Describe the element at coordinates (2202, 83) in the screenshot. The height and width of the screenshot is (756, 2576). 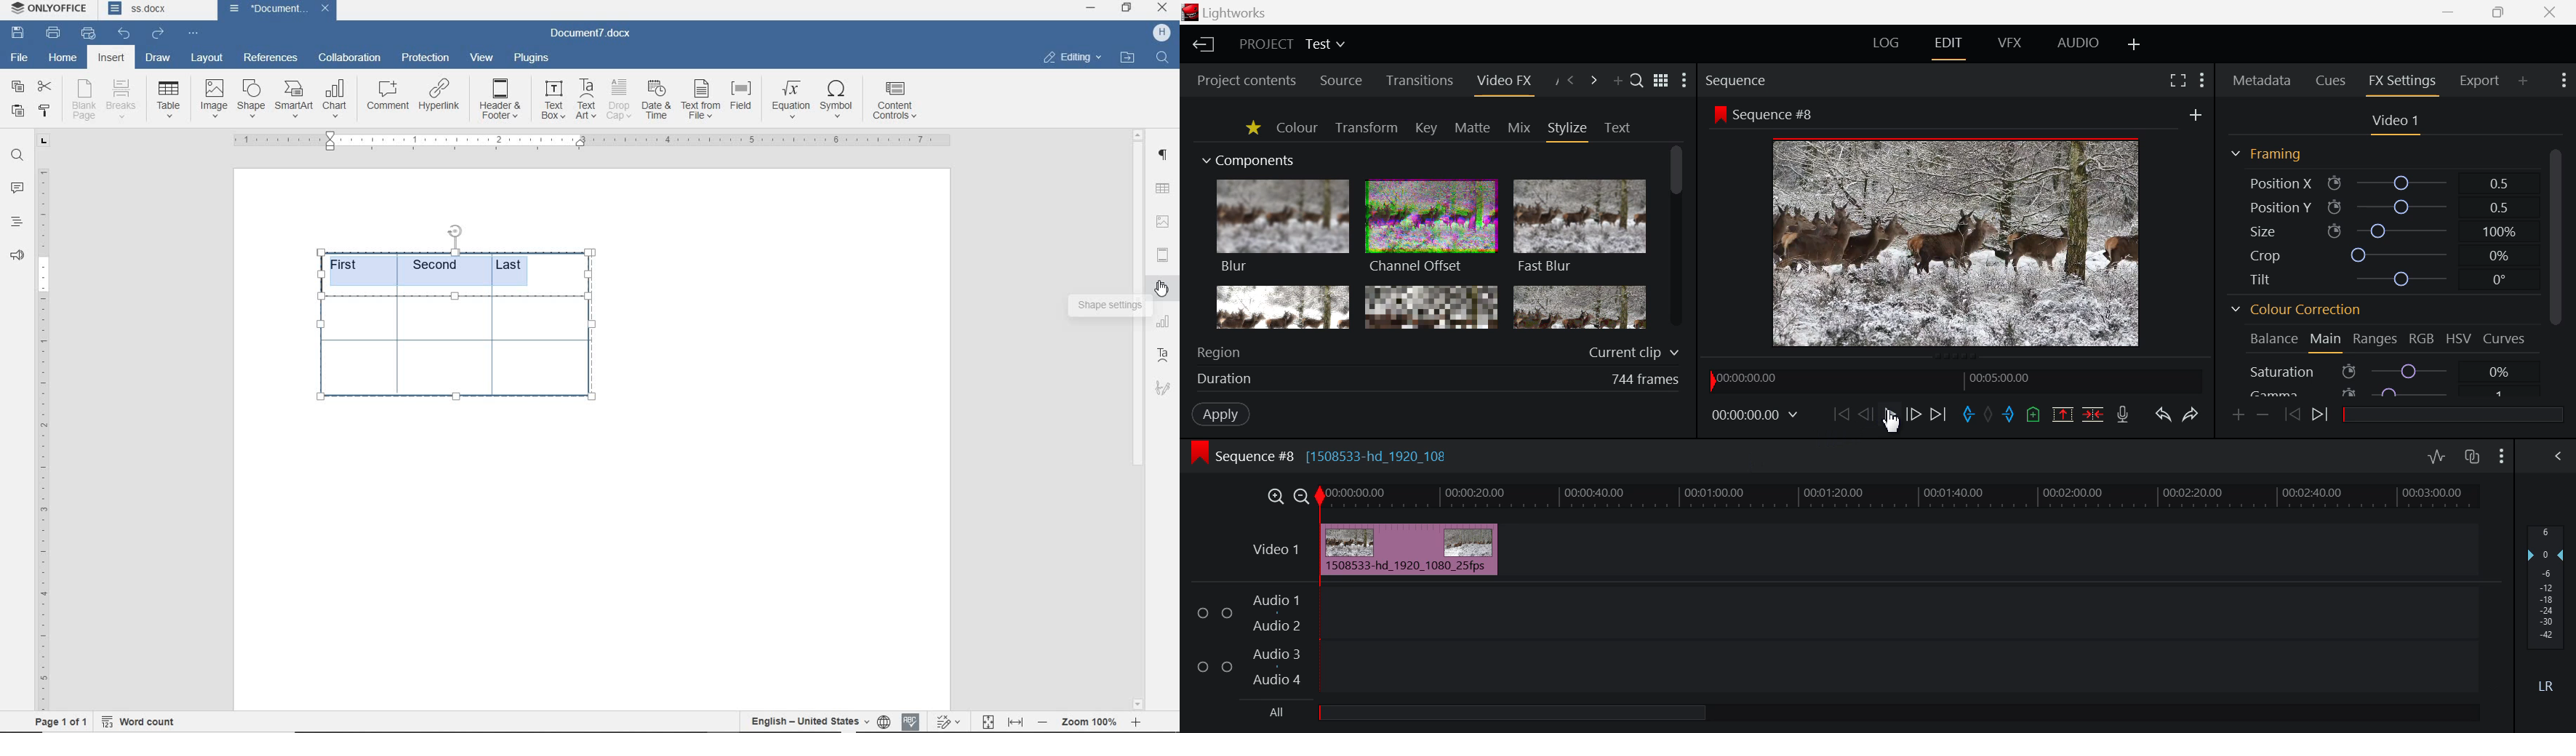
I see `Show Settings` at that location.